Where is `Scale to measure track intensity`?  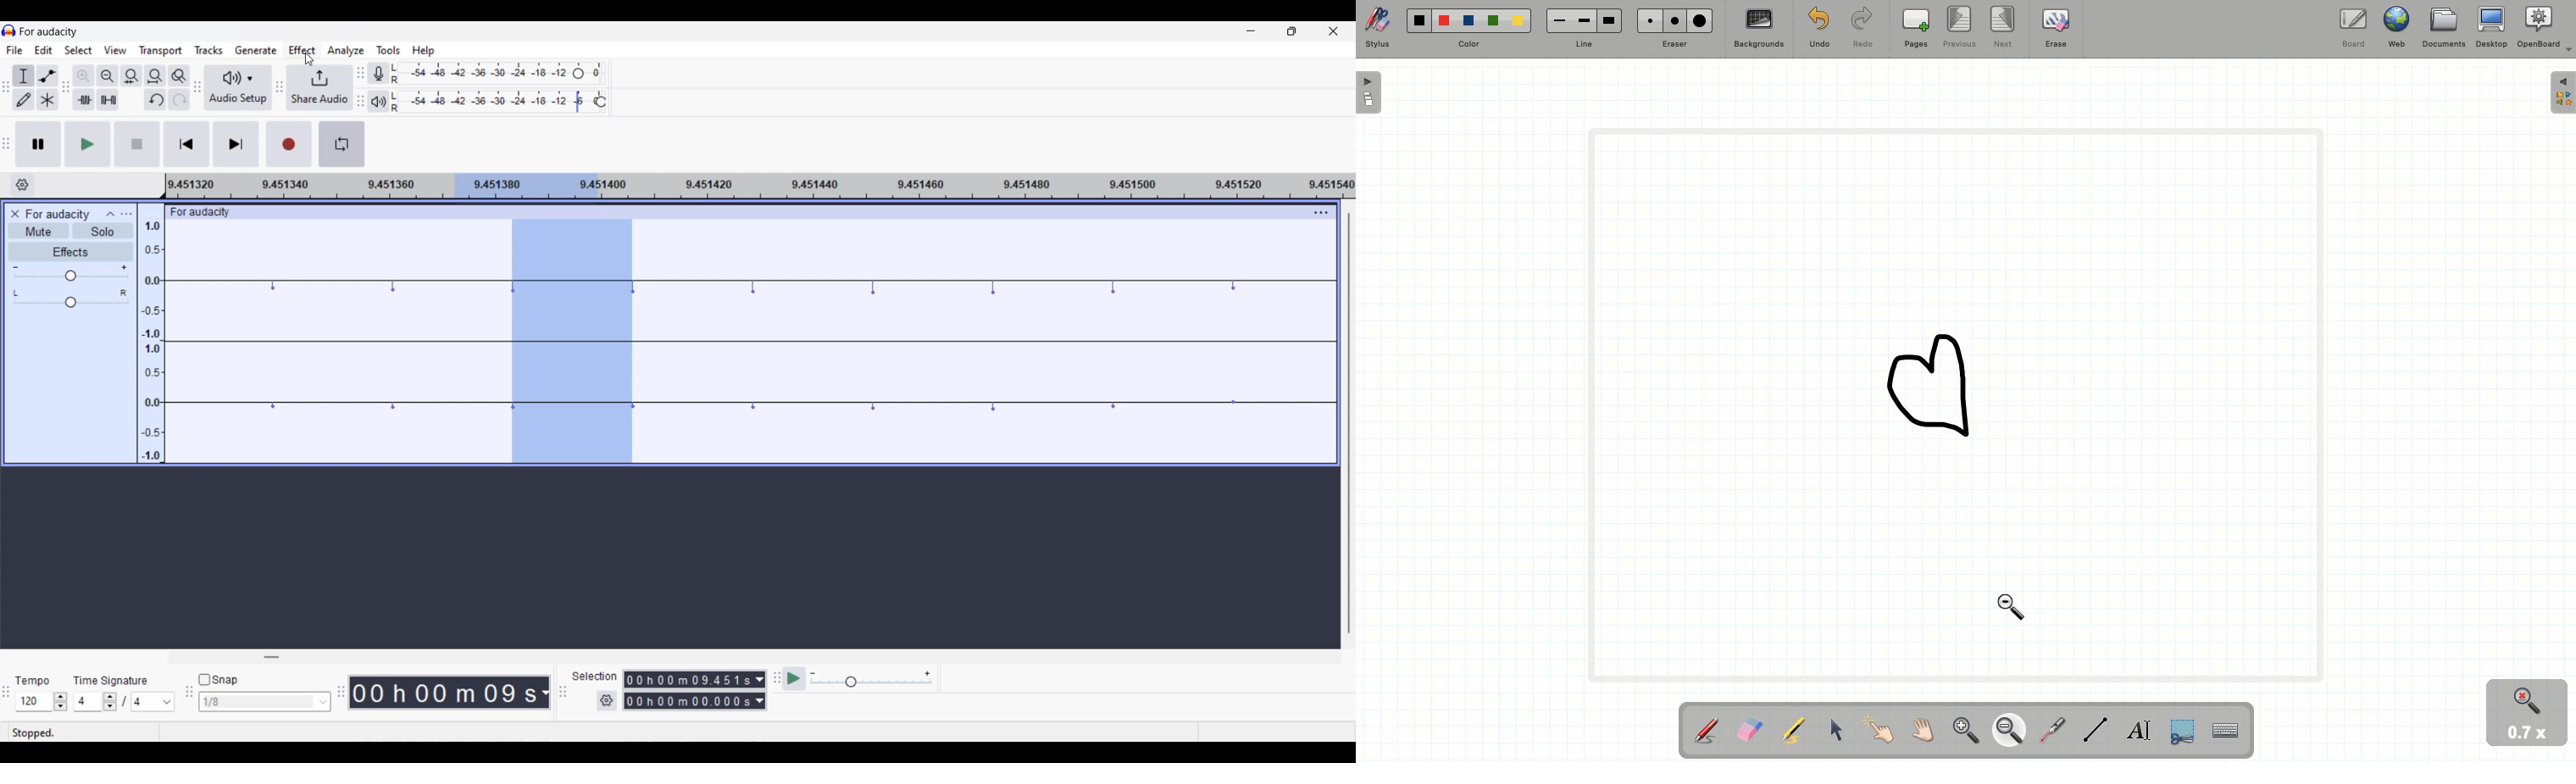
Scale to measure track intensity is located at coordinates (151, 333).